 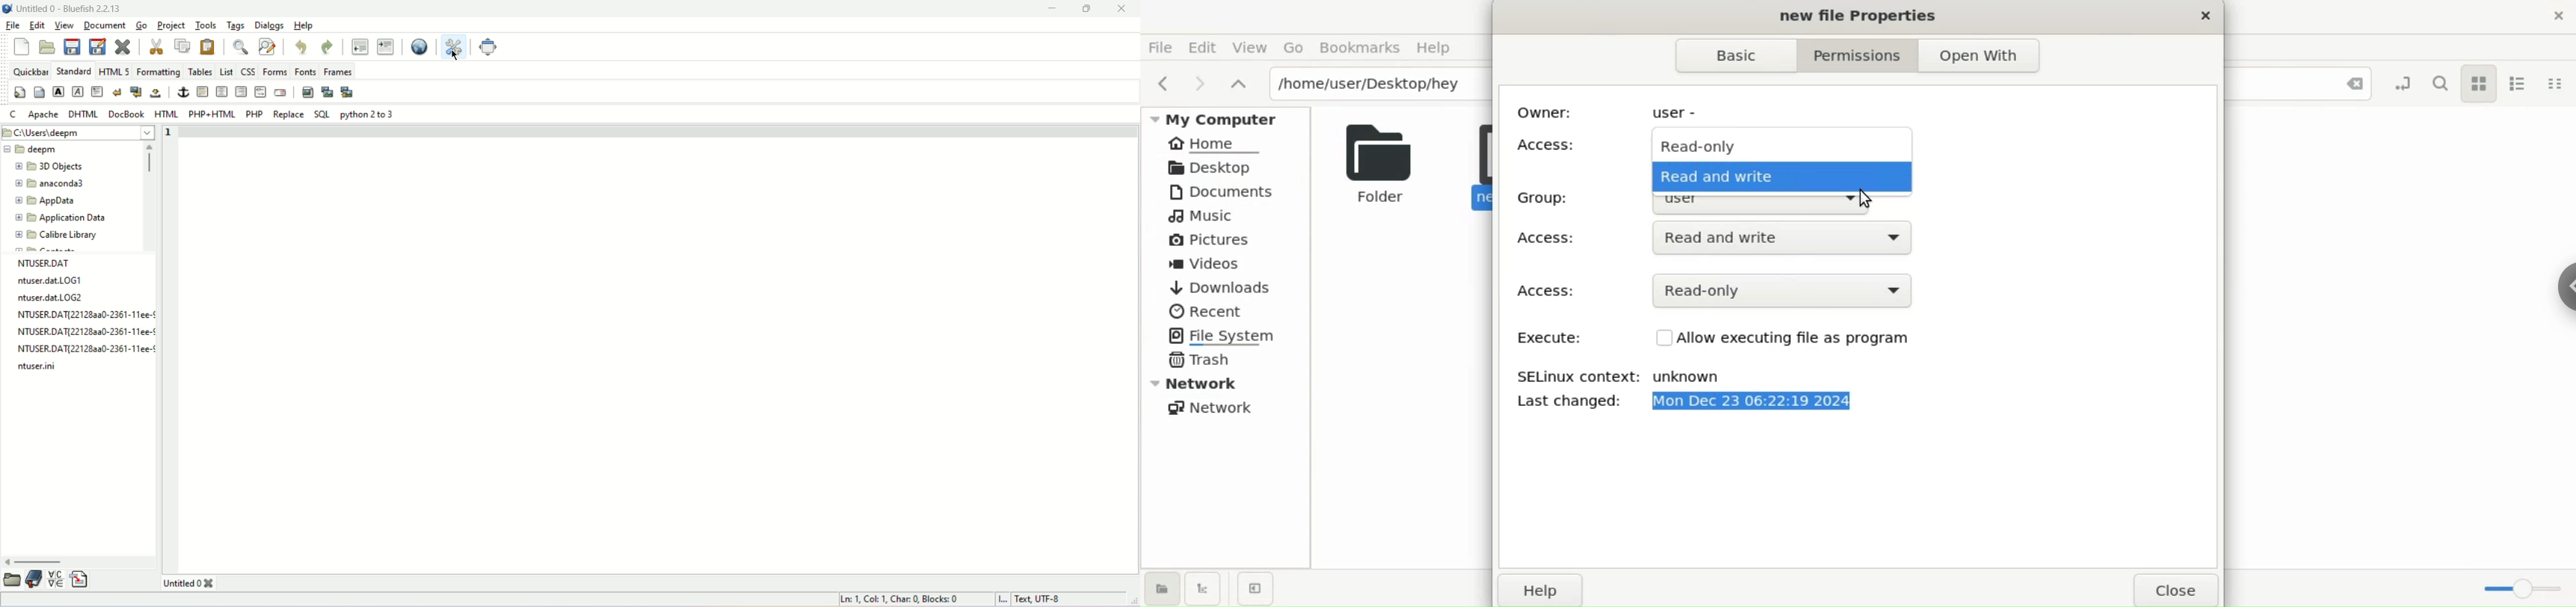 What do you see at coordinates (182, 45) in the screenshot?
I see `copy` at bounding box center [182, 45].